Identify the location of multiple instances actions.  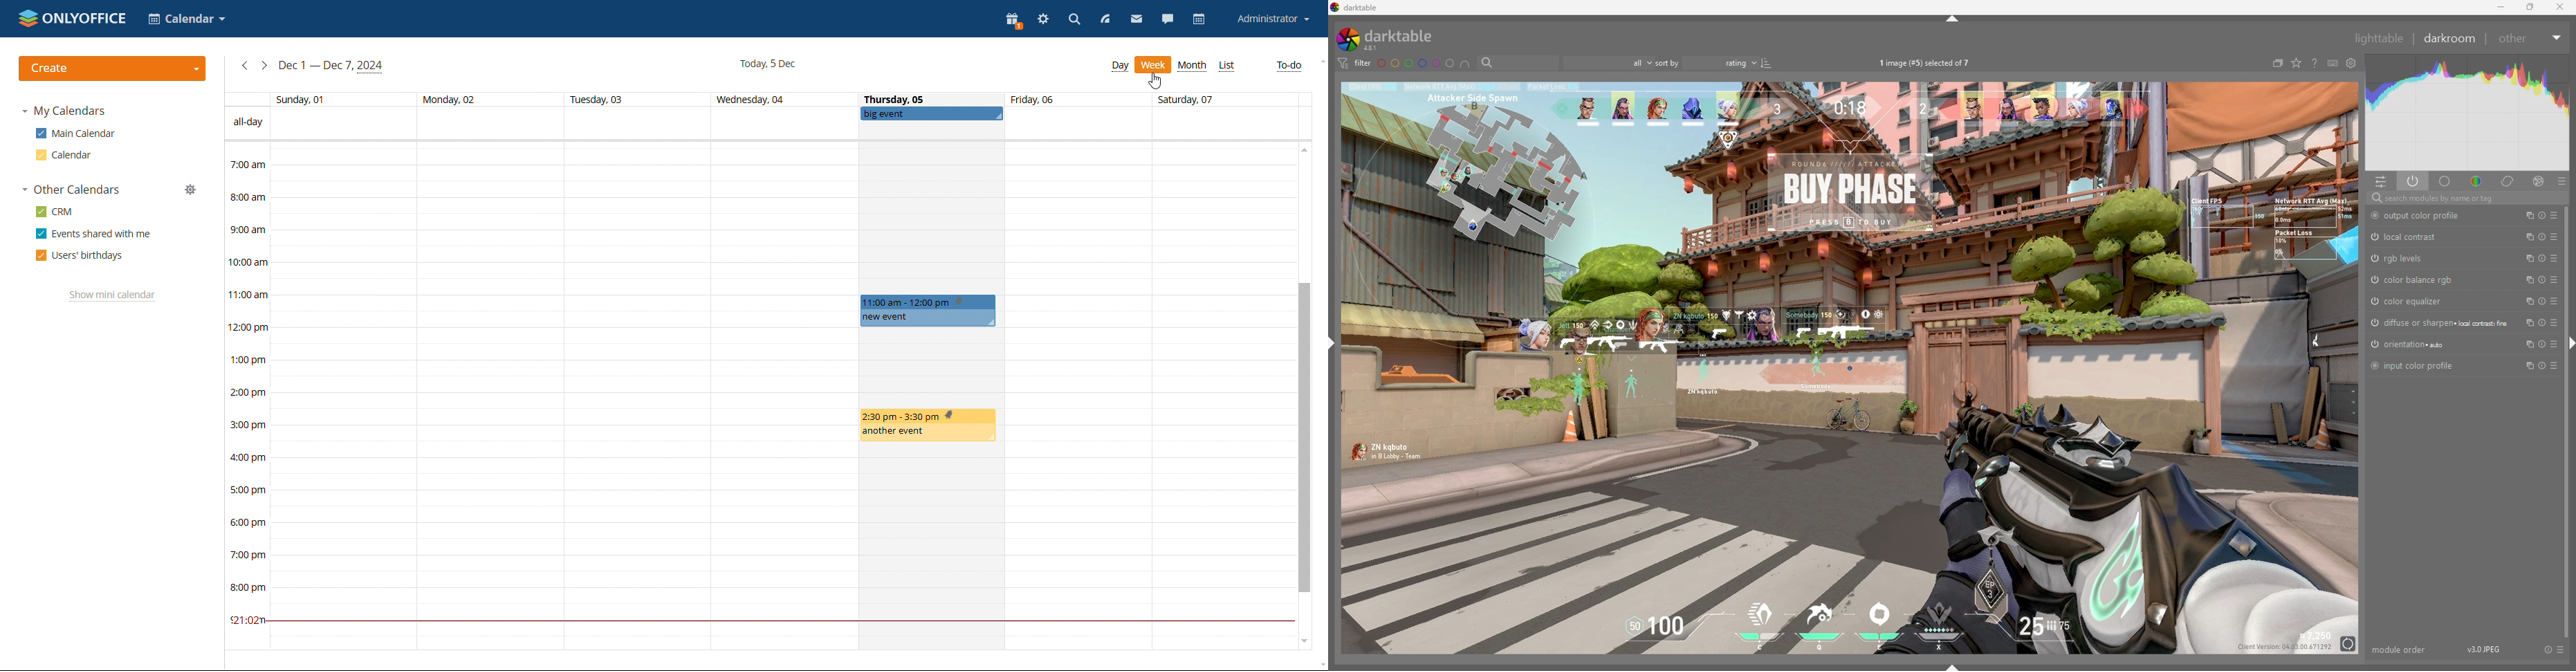
(2526, 215).